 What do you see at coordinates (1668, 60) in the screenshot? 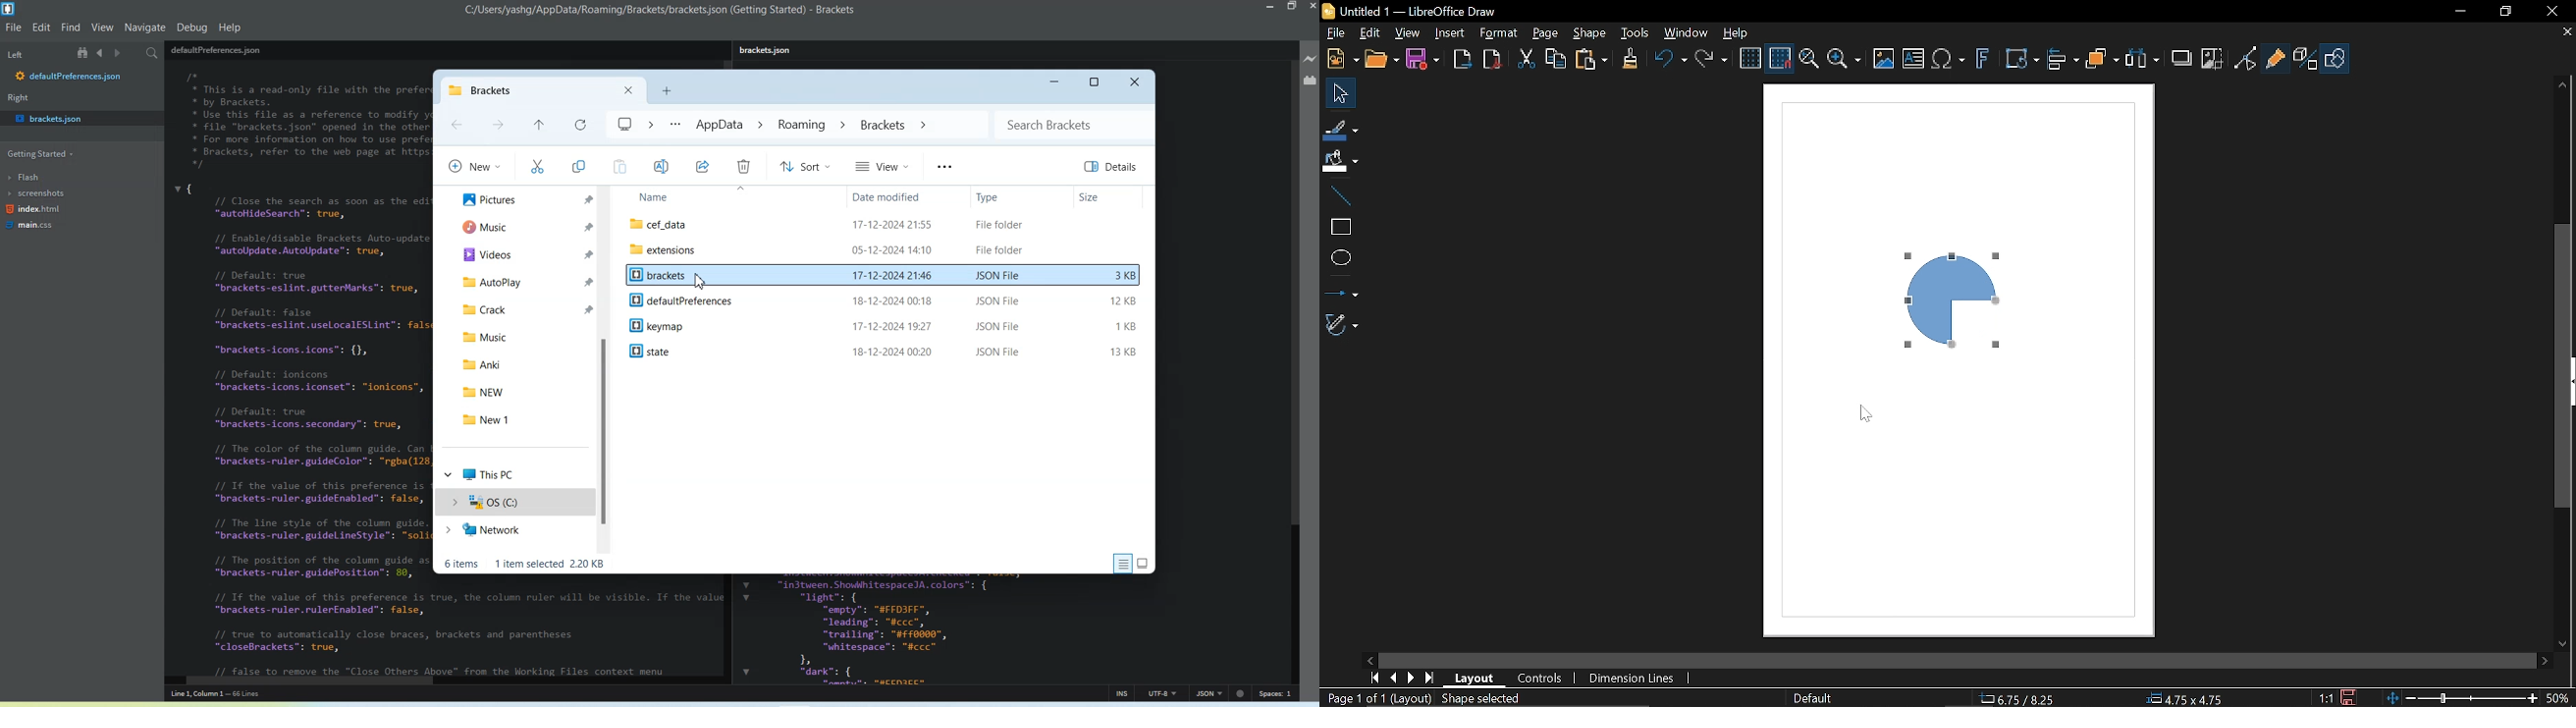
I see `Undo` at bounding box center [1668, 60].